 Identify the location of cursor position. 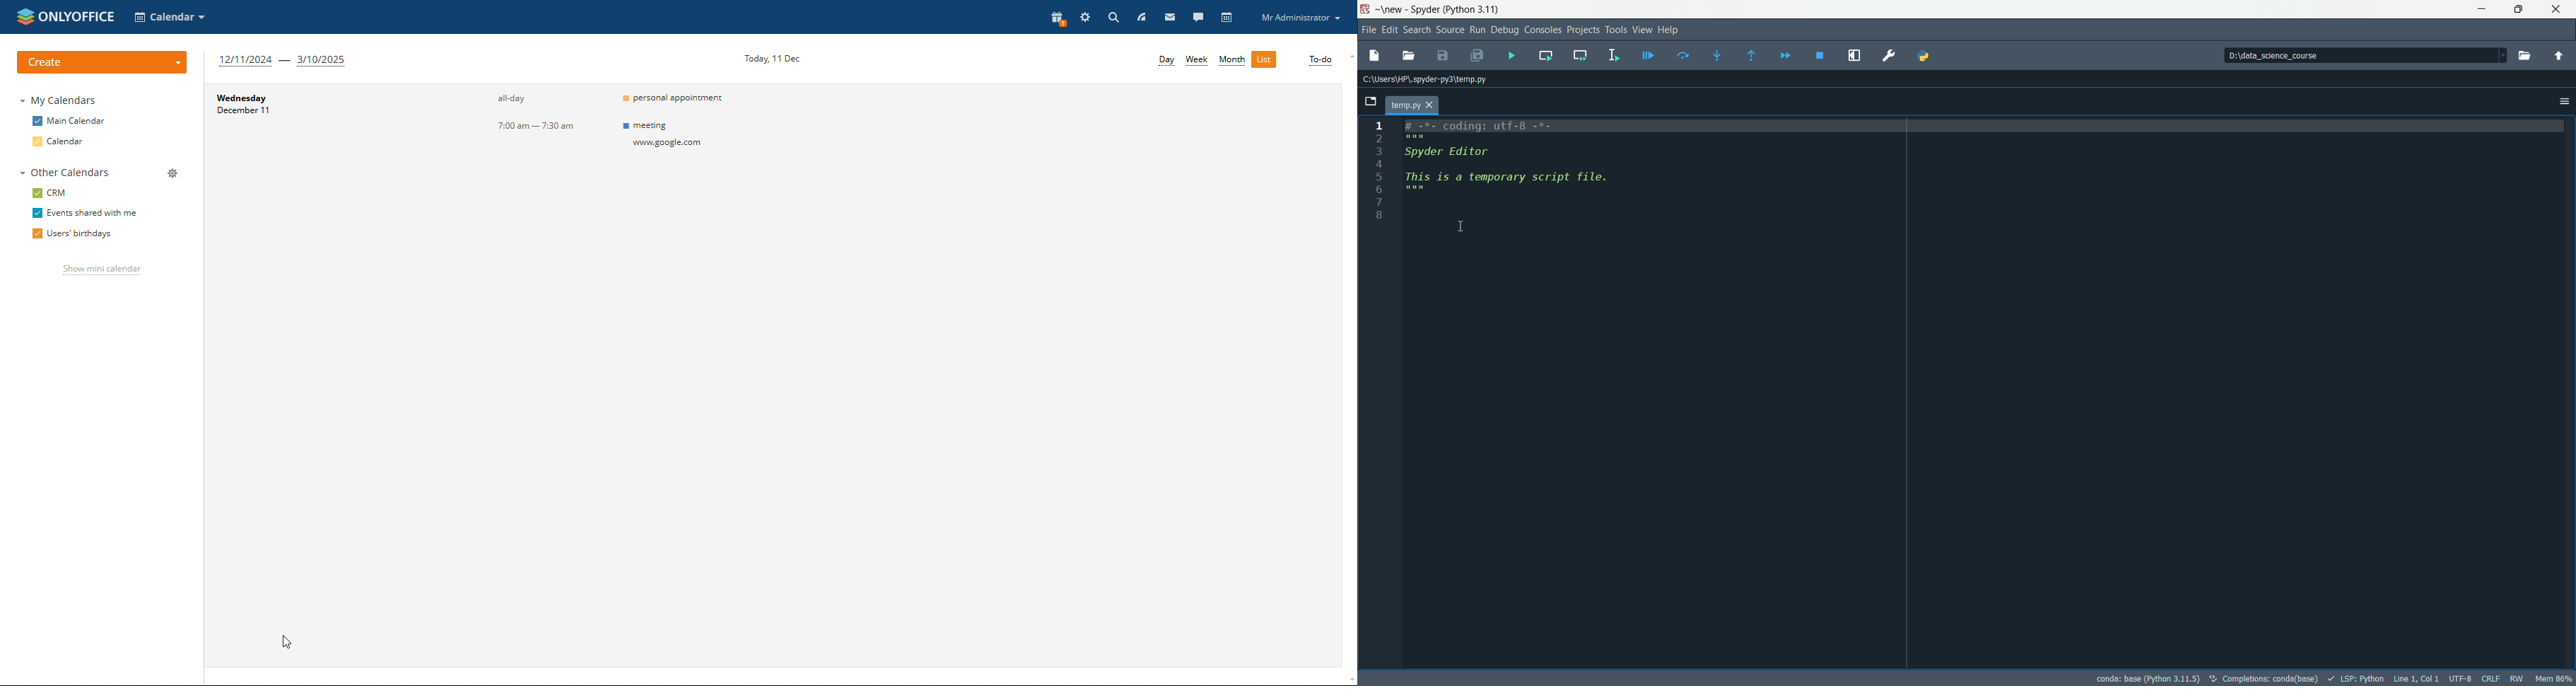
(2416, 678).